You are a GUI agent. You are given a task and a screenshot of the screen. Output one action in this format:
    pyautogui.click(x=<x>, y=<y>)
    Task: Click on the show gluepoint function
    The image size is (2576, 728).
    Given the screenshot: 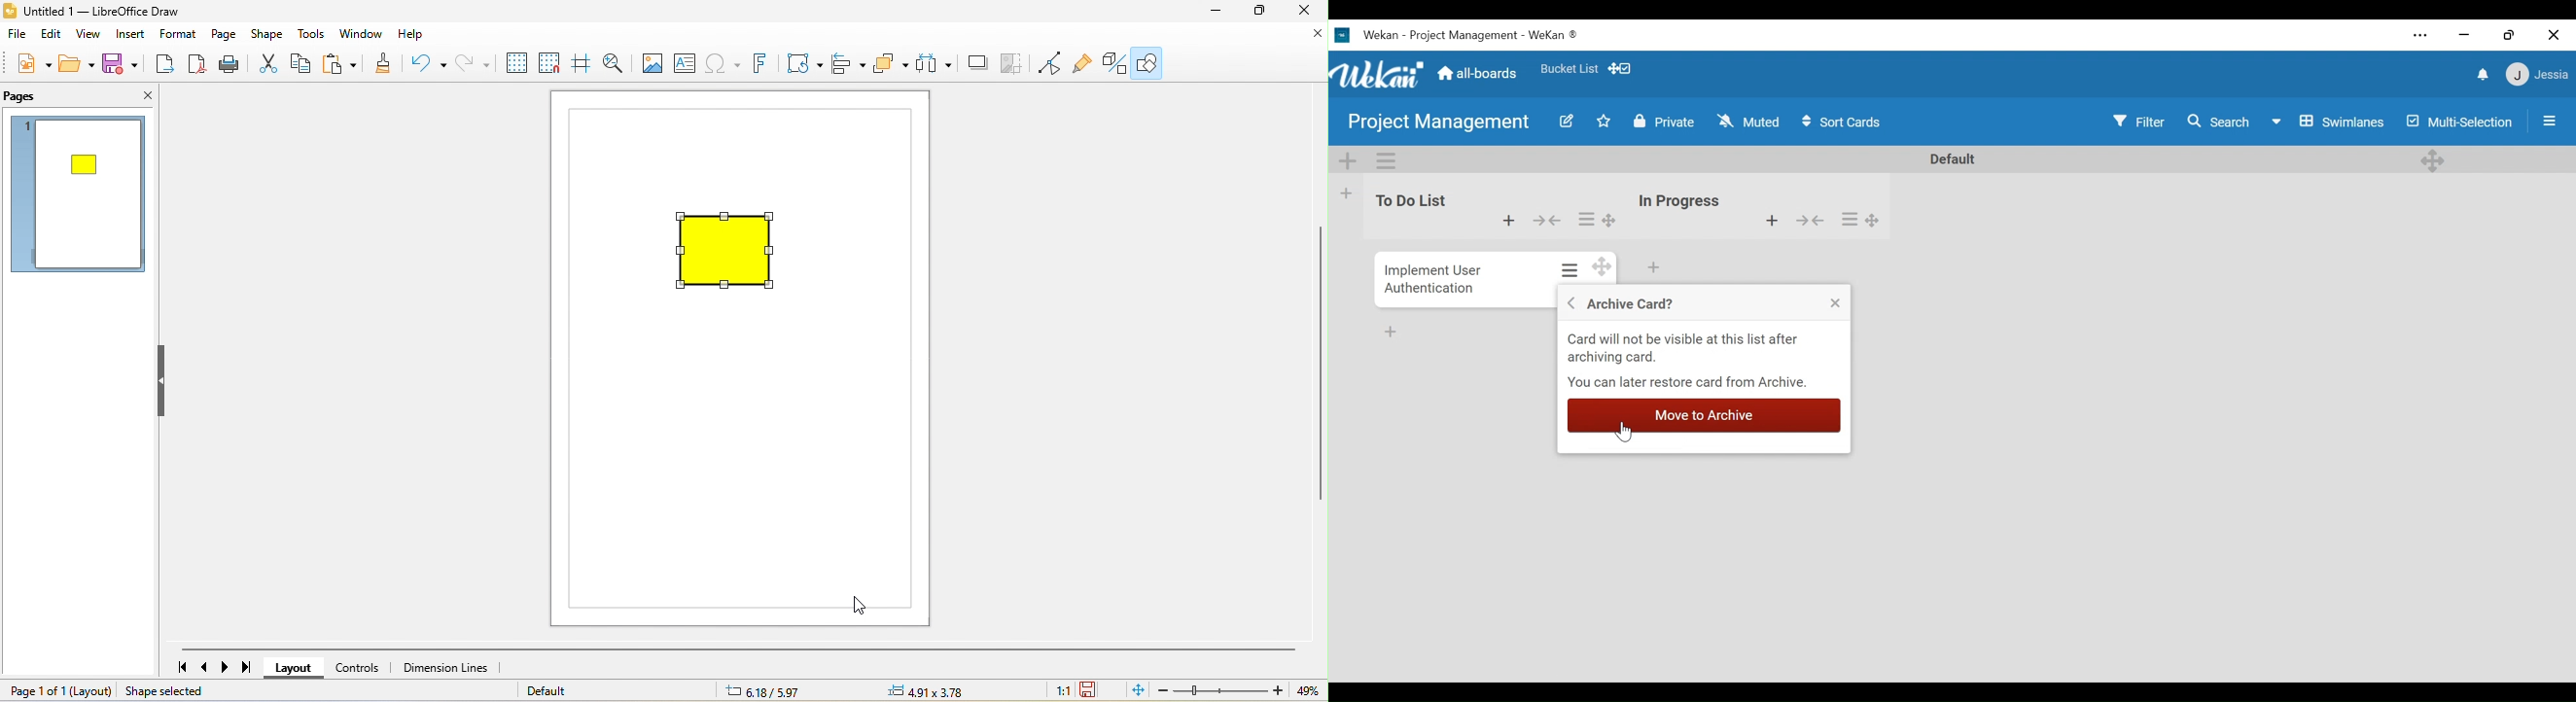 What is the action you would take?
    pyautogui.click(x=1083, y=63)
    